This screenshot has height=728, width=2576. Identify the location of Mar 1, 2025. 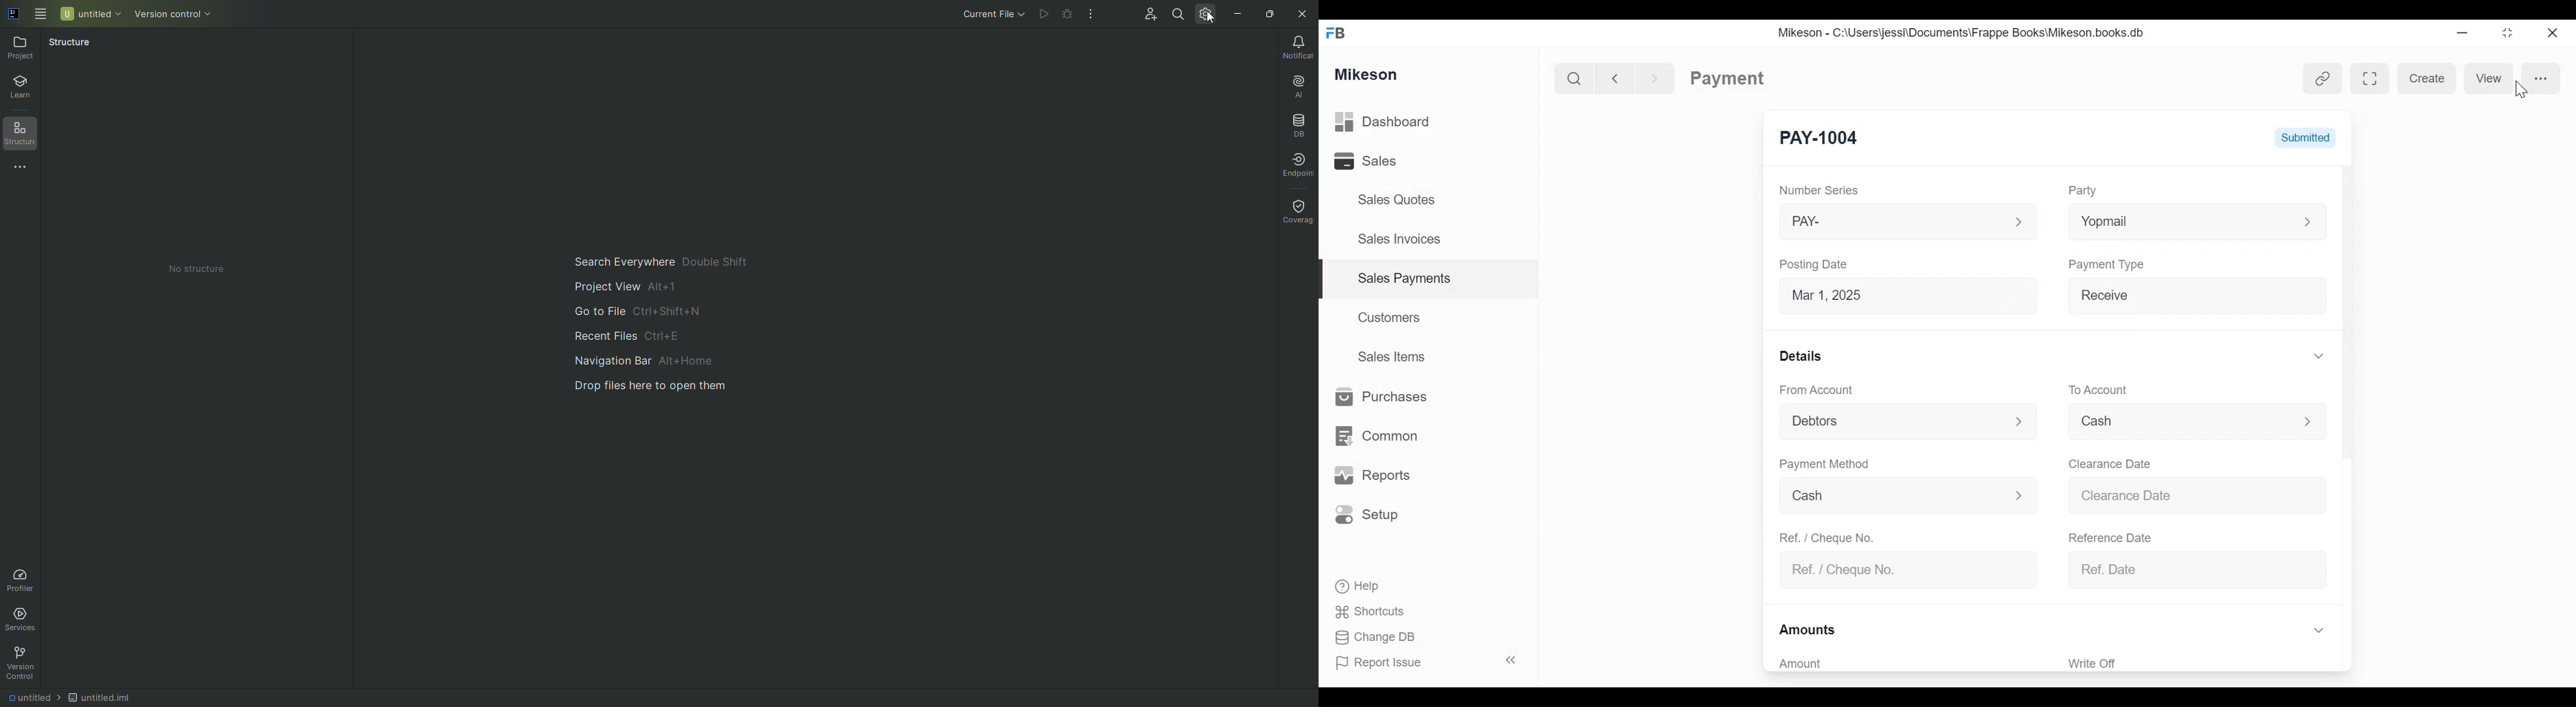
(1916, 298).